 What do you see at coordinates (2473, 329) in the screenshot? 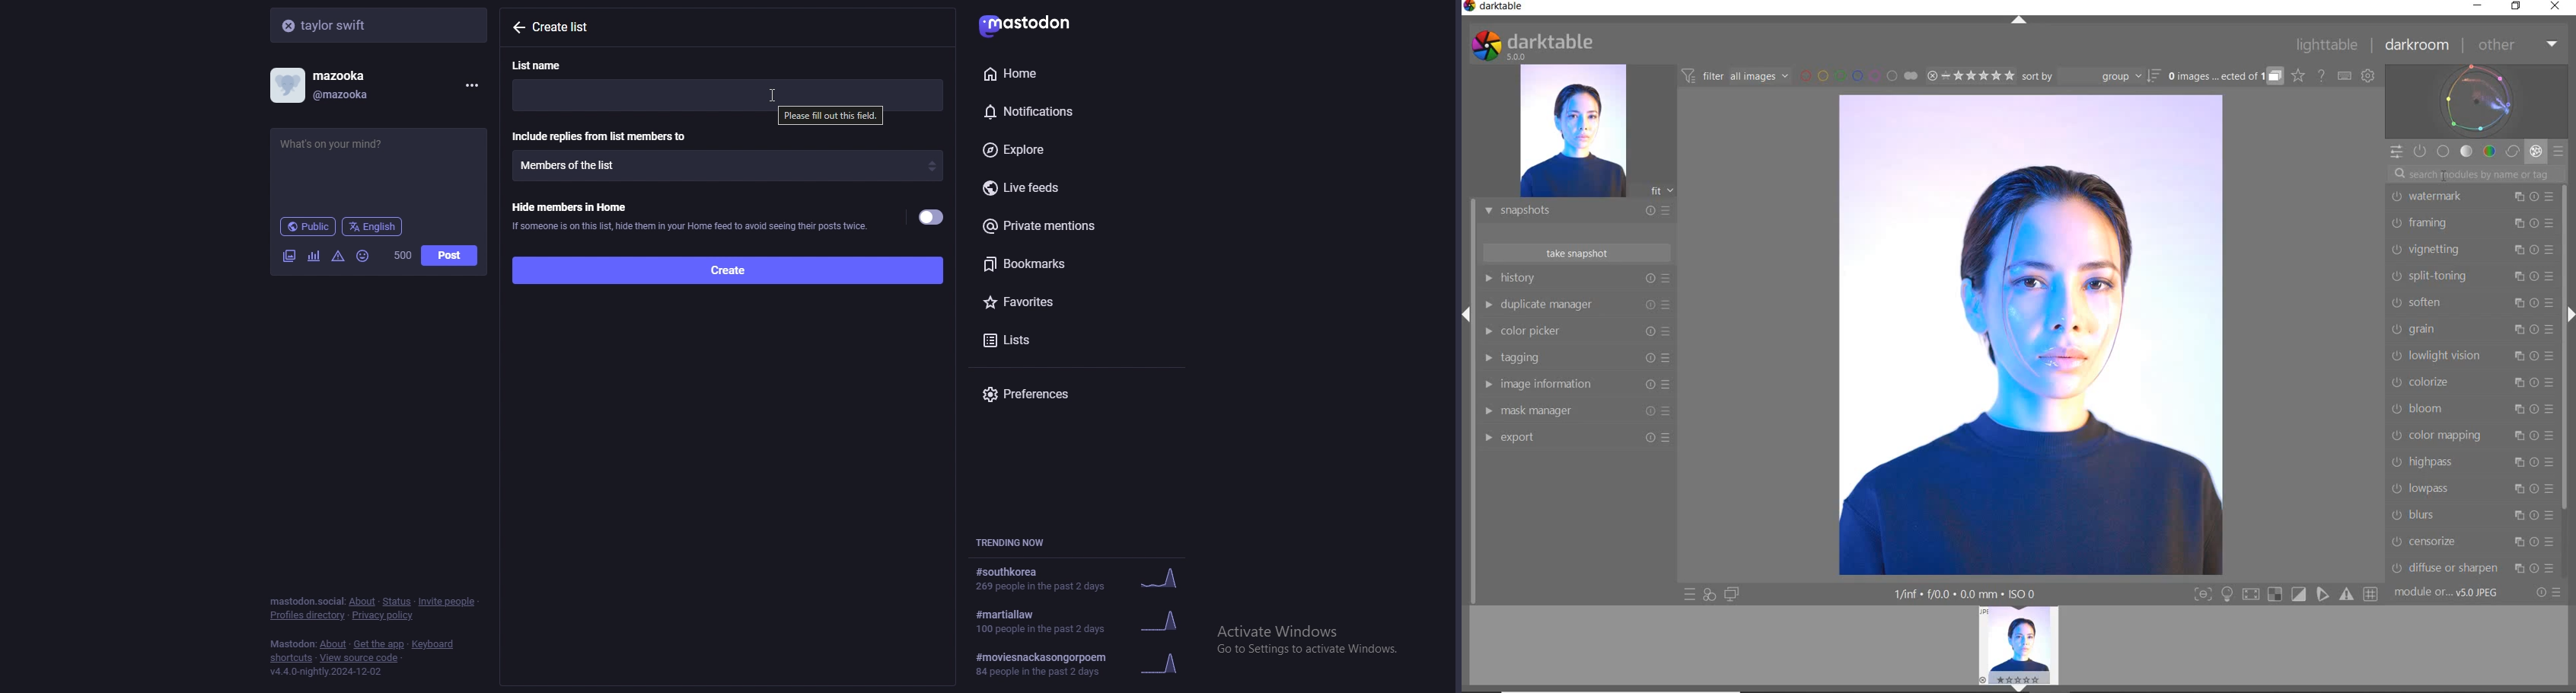
I see `GRAIN` at bounding box center [2473, 329].